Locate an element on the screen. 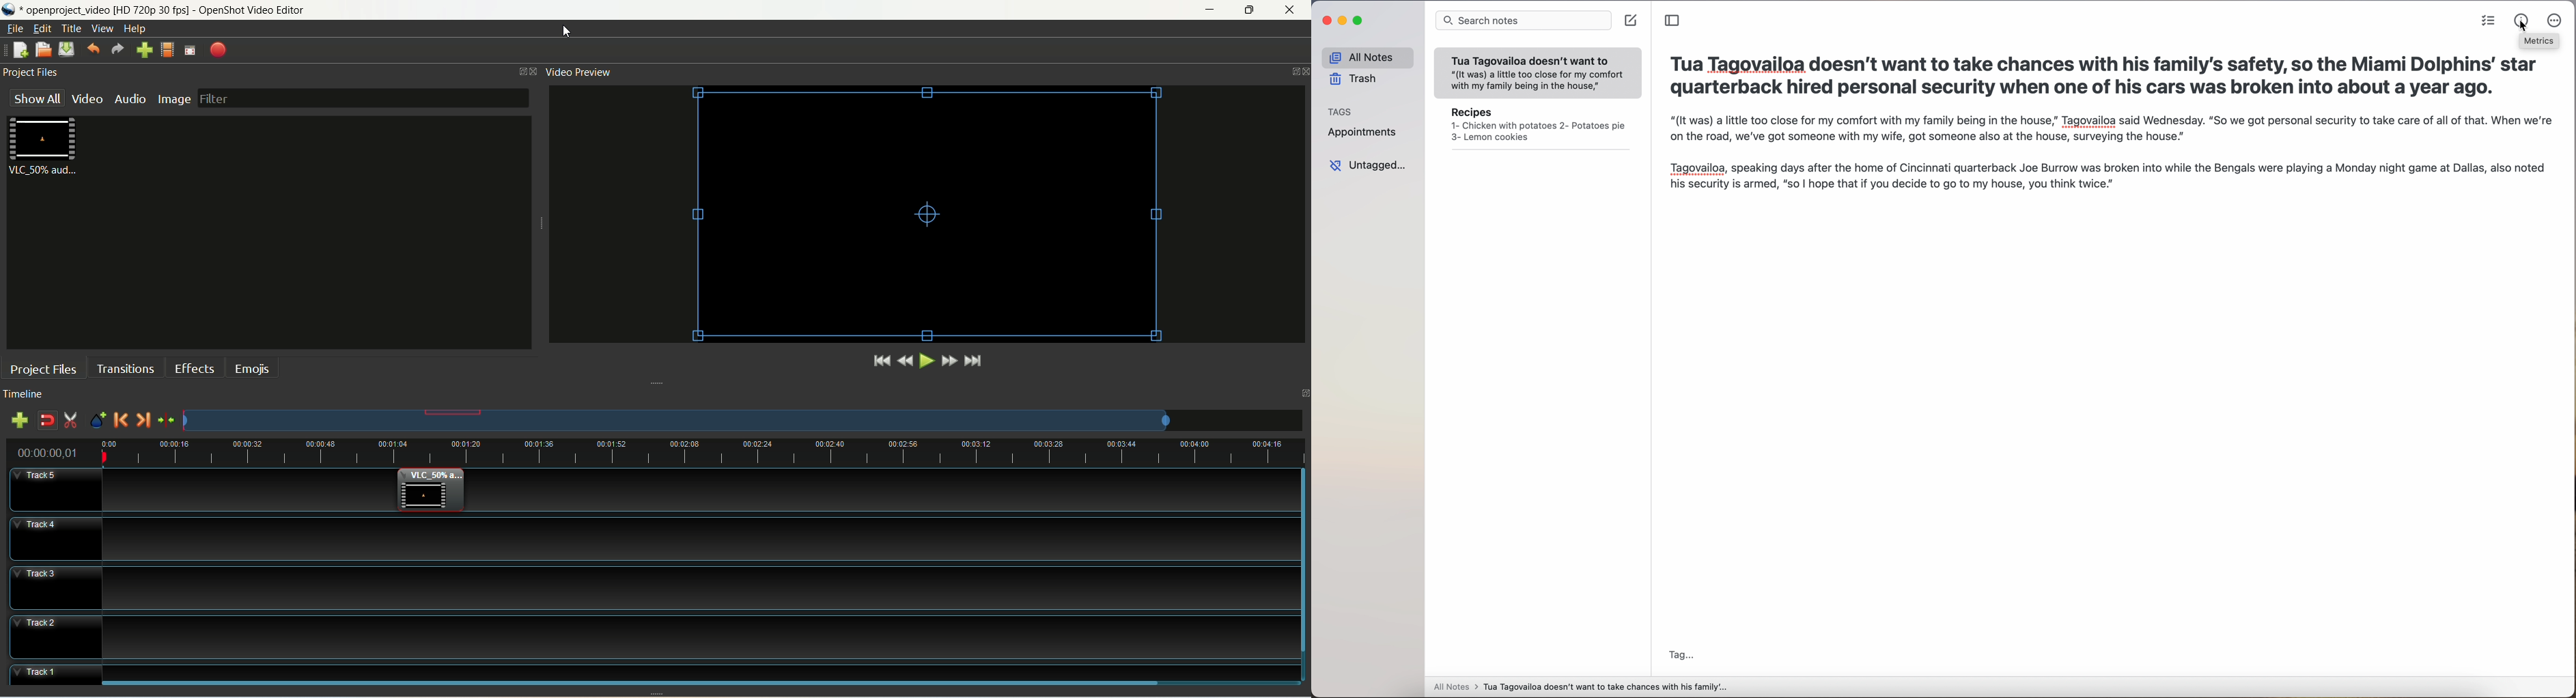 The height and width of the screenshot is (700, 2576). tags is located at coordinates (1344, 112).